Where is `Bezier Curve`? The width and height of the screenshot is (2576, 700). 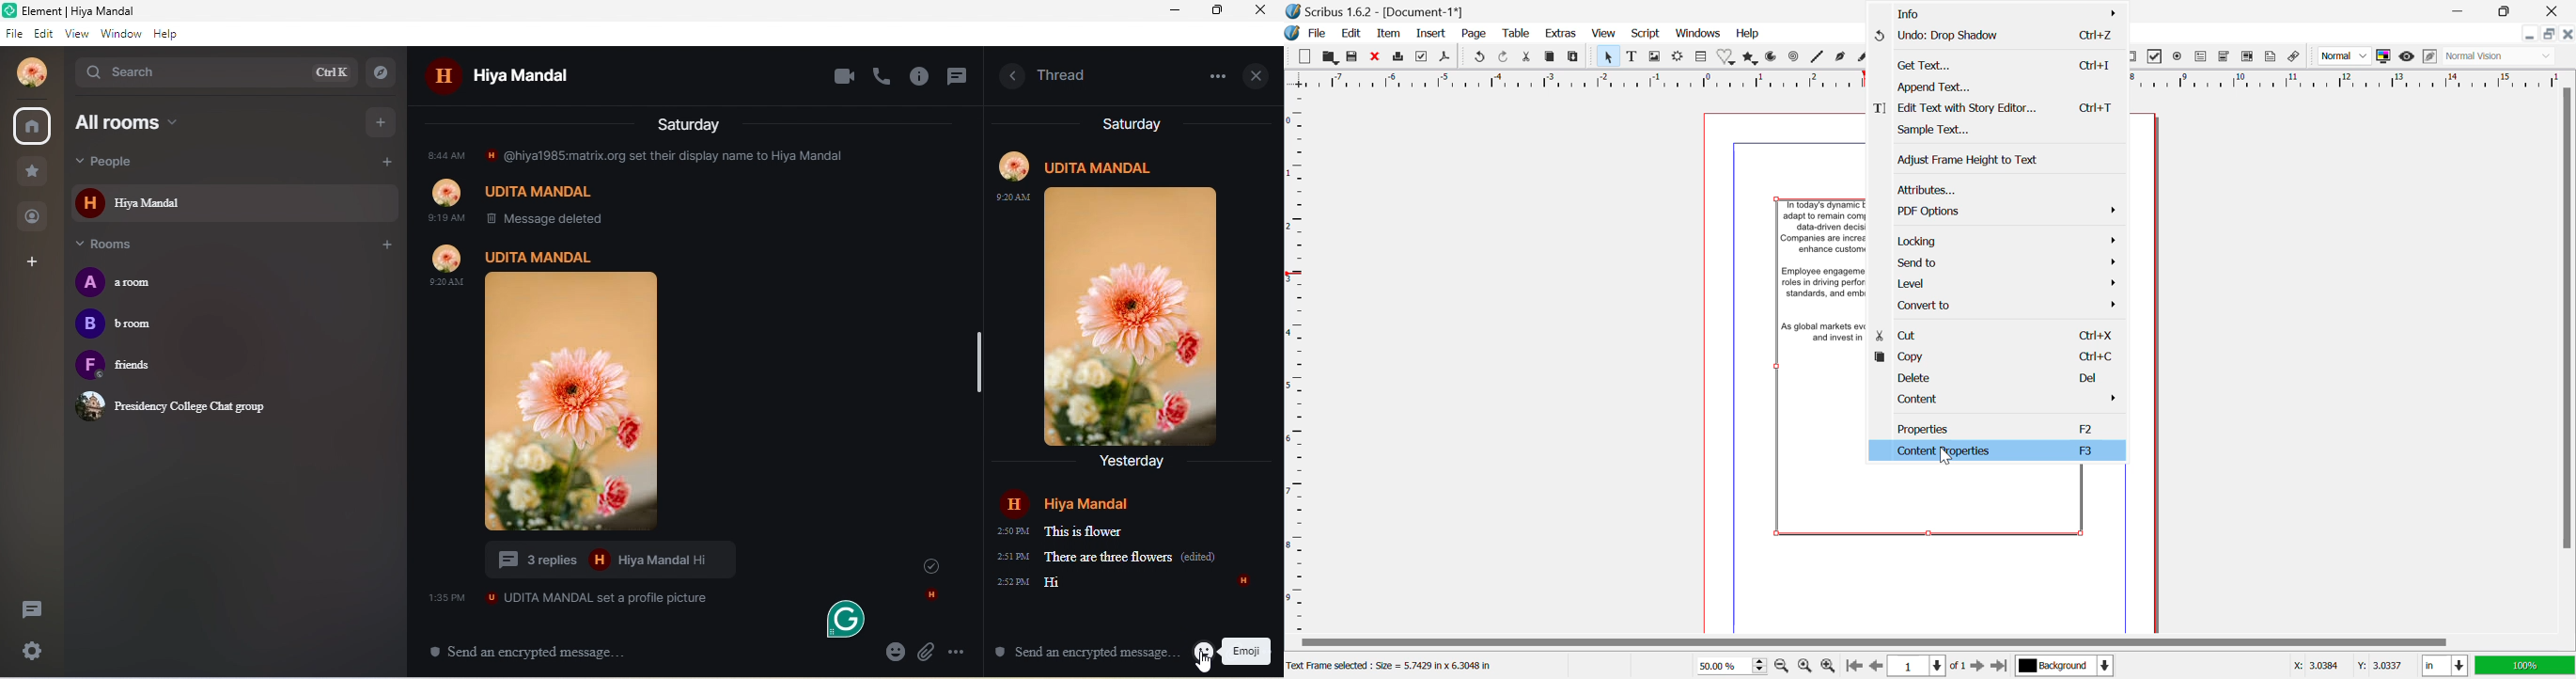
Bezier Curve is located at coordinates (1840, 58).